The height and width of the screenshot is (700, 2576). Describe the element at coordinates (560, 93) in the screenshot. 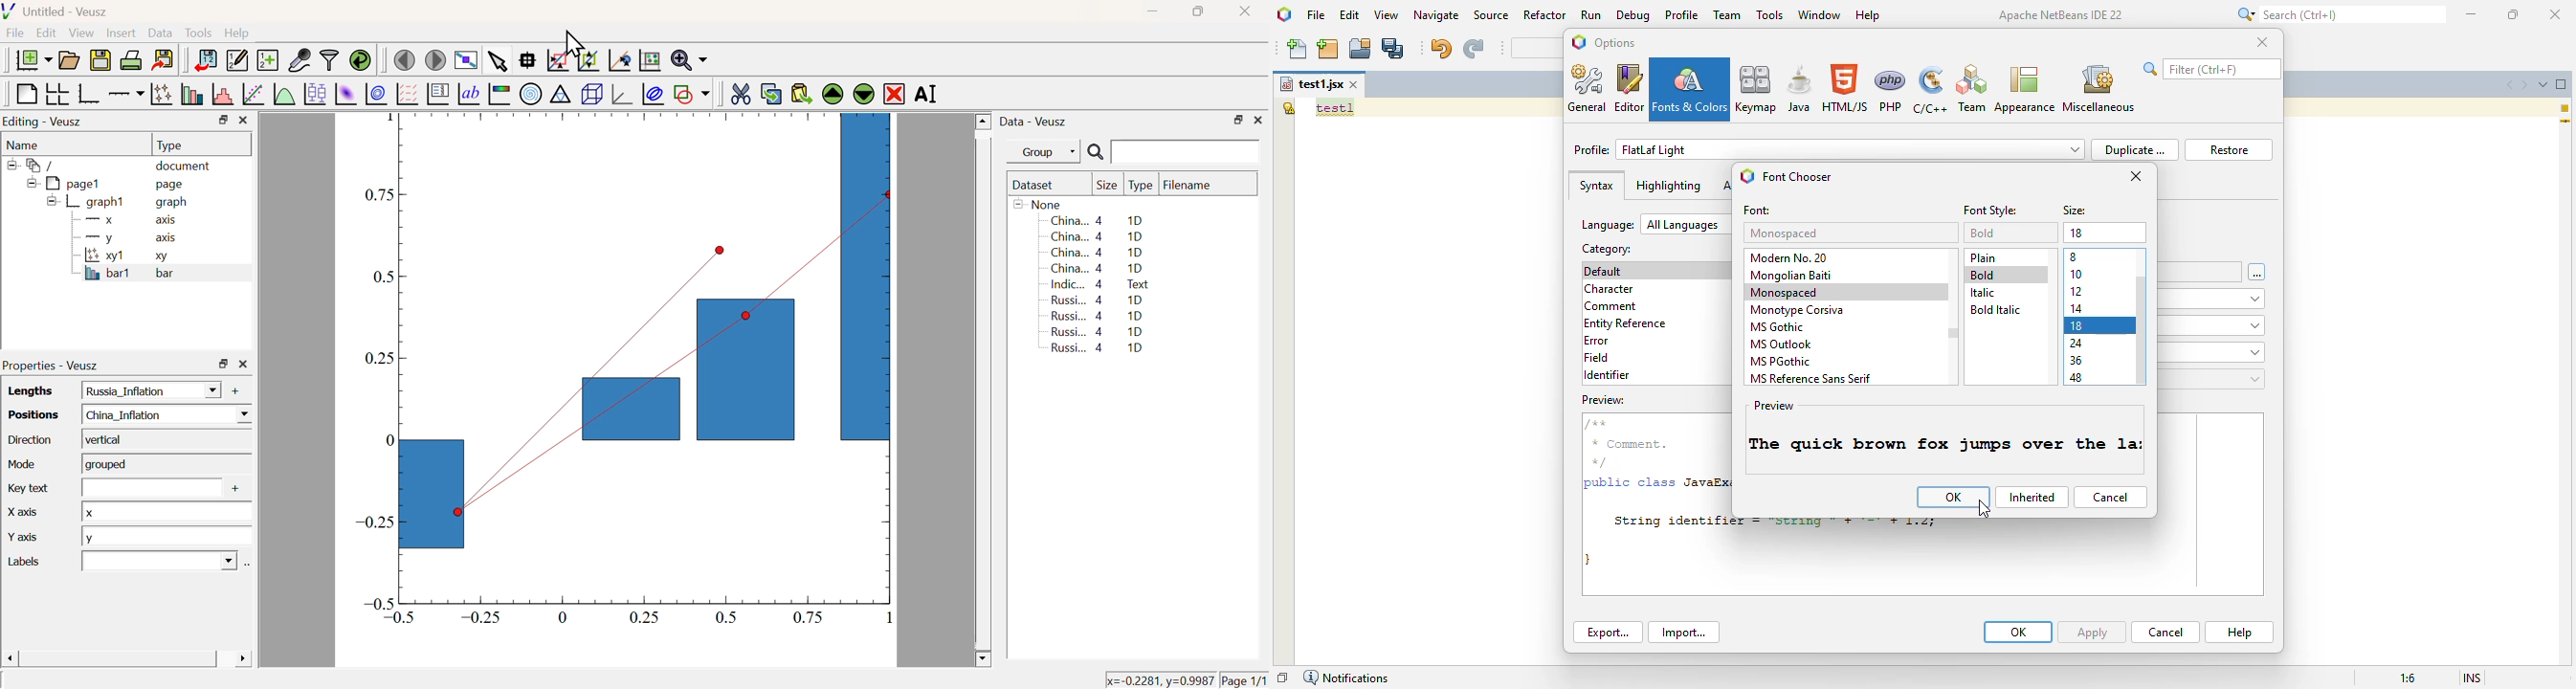

I see `Ternary Graph` at that location.